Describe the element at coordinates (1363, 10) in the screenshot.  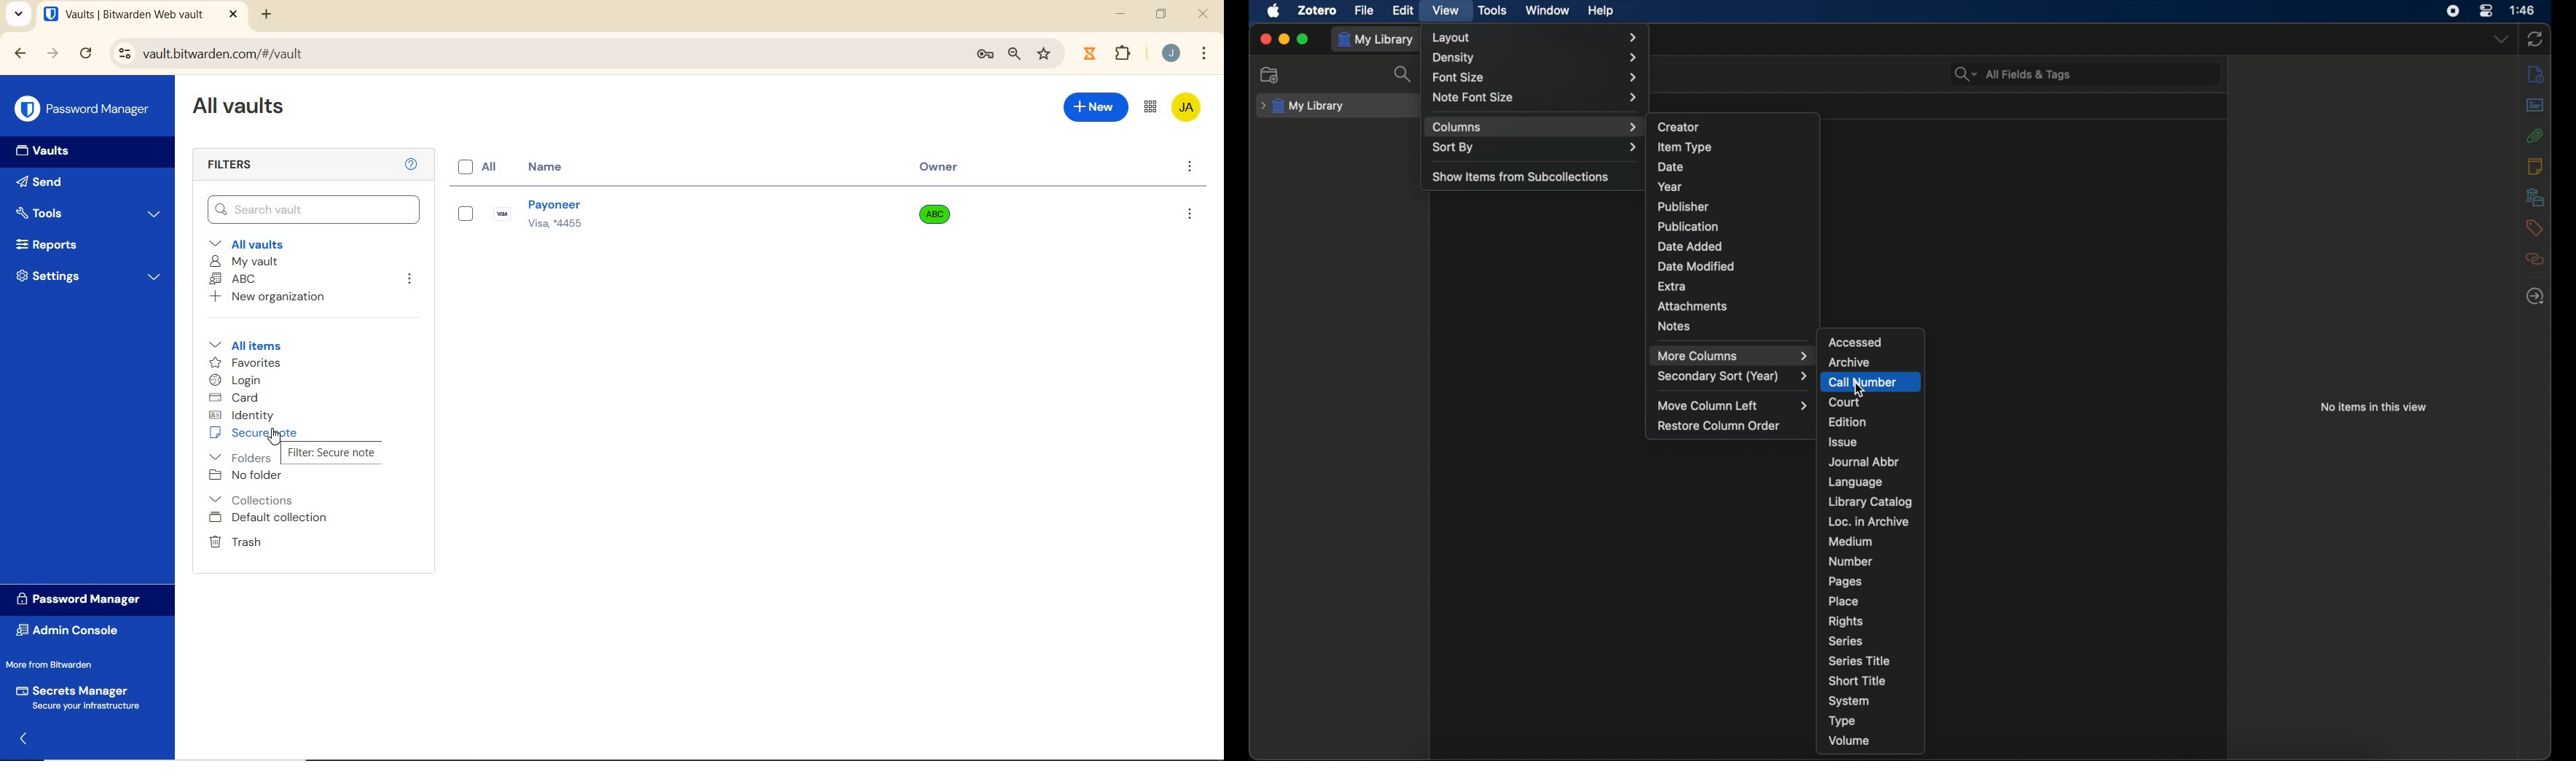
I see `file` at that location.